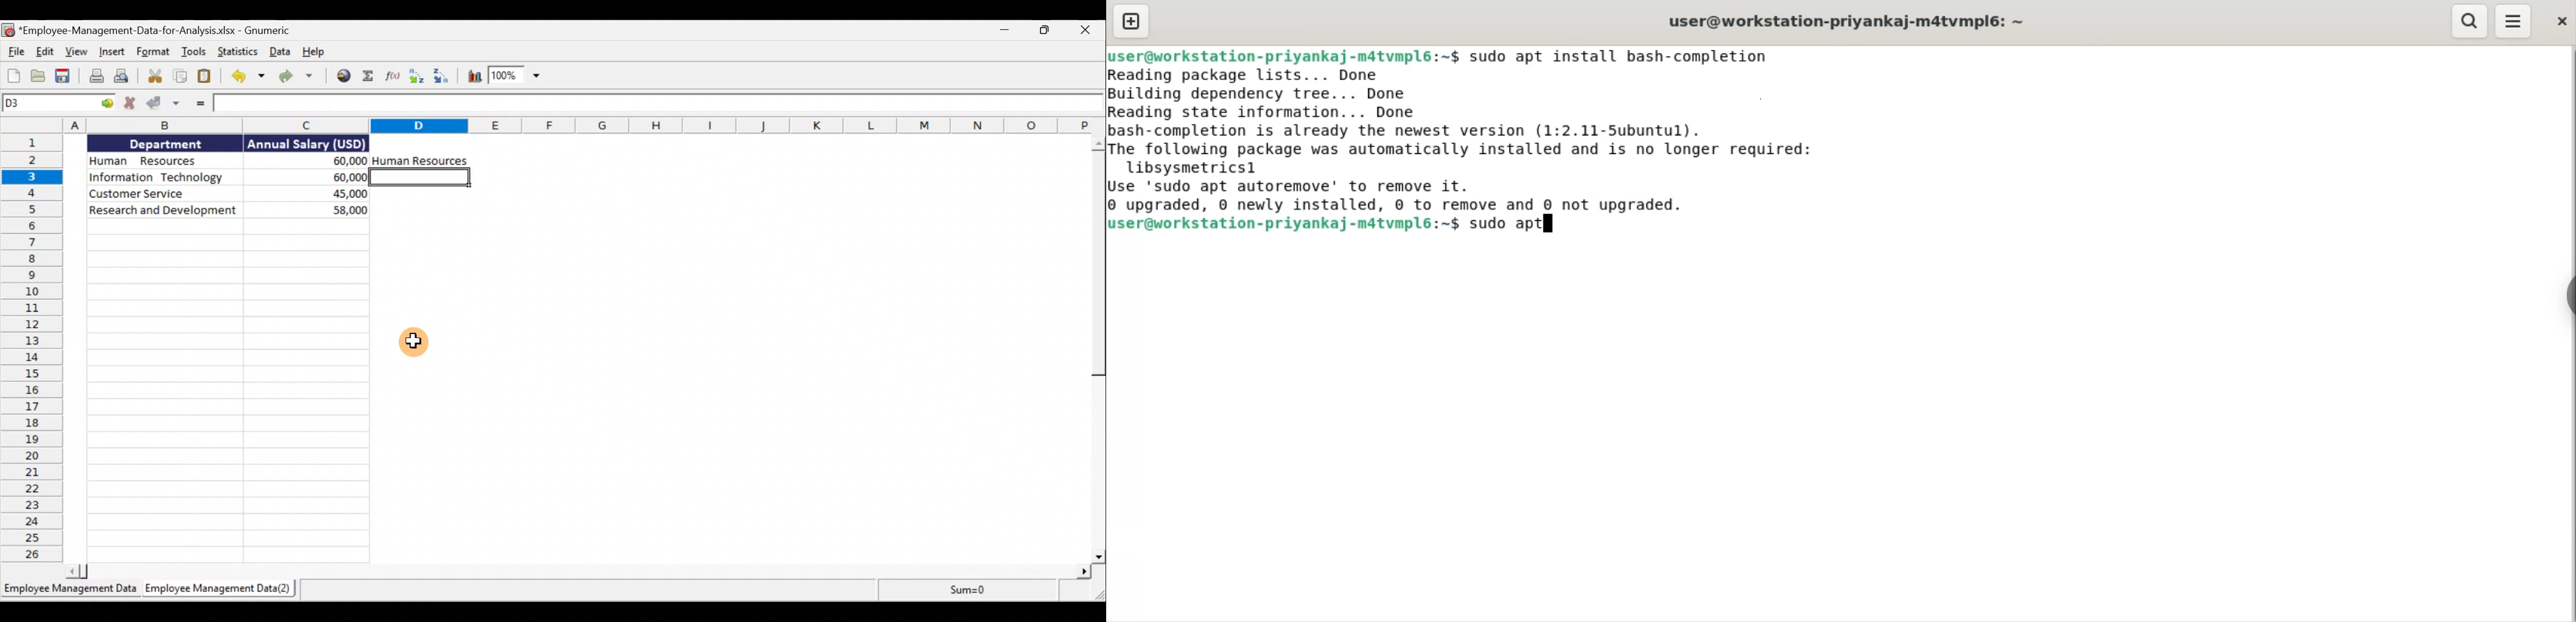 This screenshot has height=644, width=2576. I want to click on Minimise, so click(1003, 32).